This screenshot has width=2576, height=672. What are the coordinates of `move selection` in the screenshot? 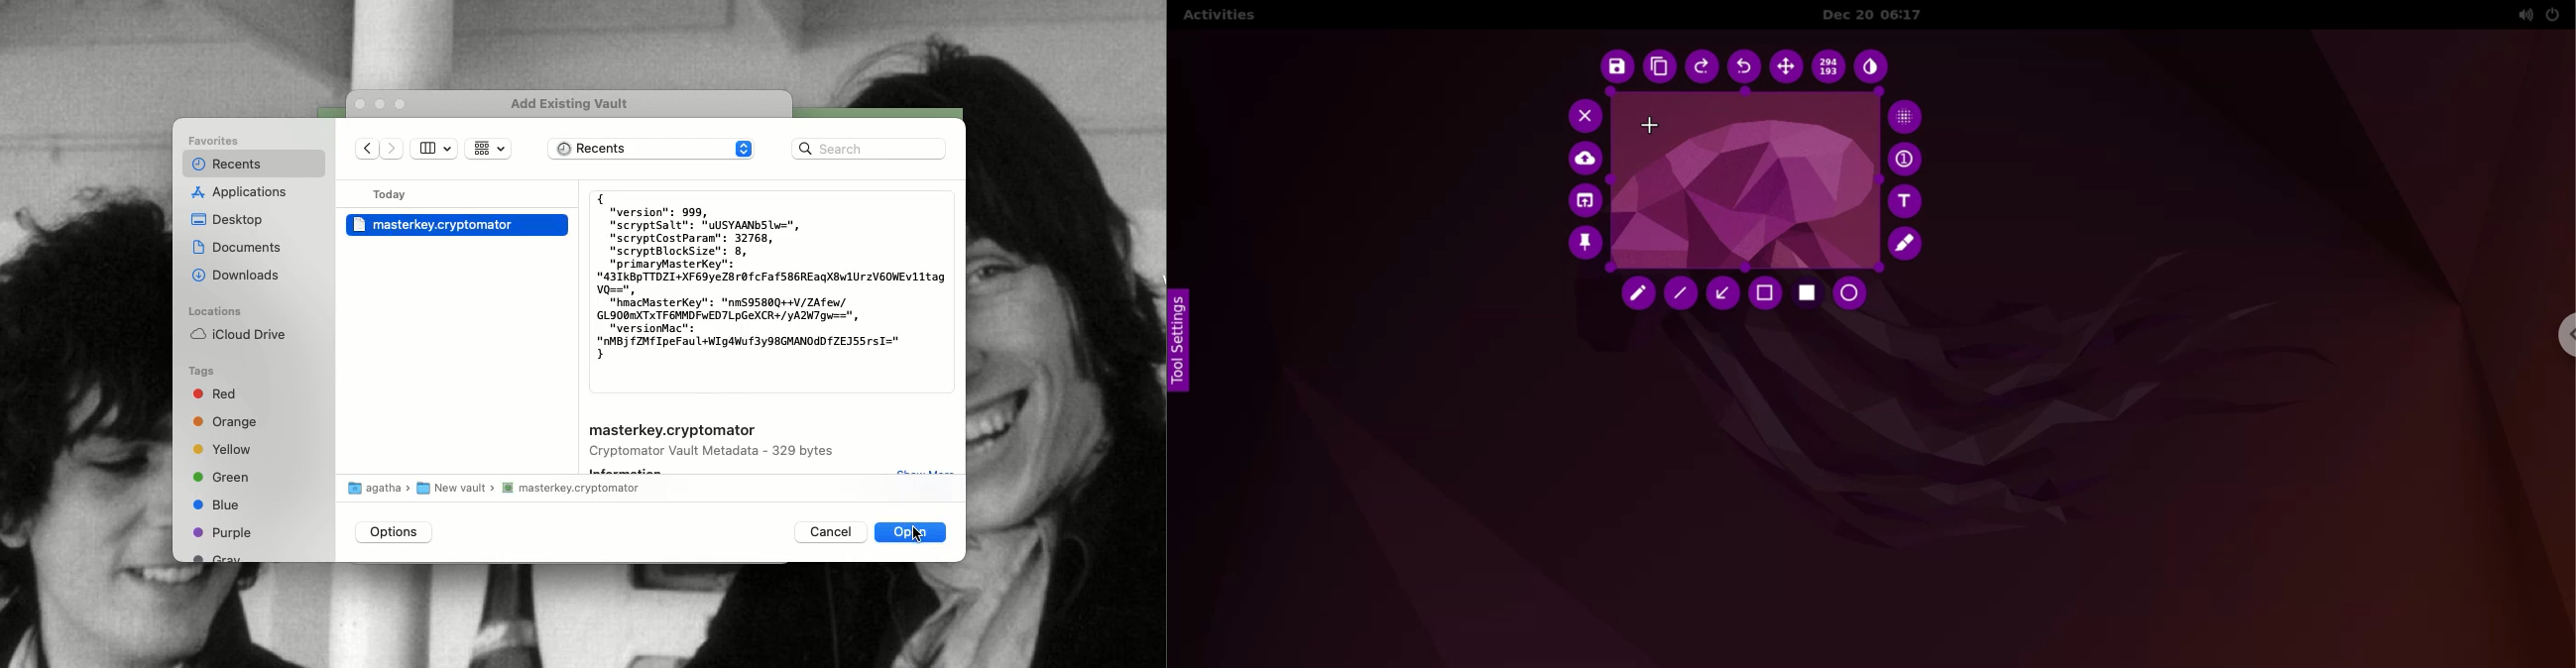 It's located at (1786, 67).